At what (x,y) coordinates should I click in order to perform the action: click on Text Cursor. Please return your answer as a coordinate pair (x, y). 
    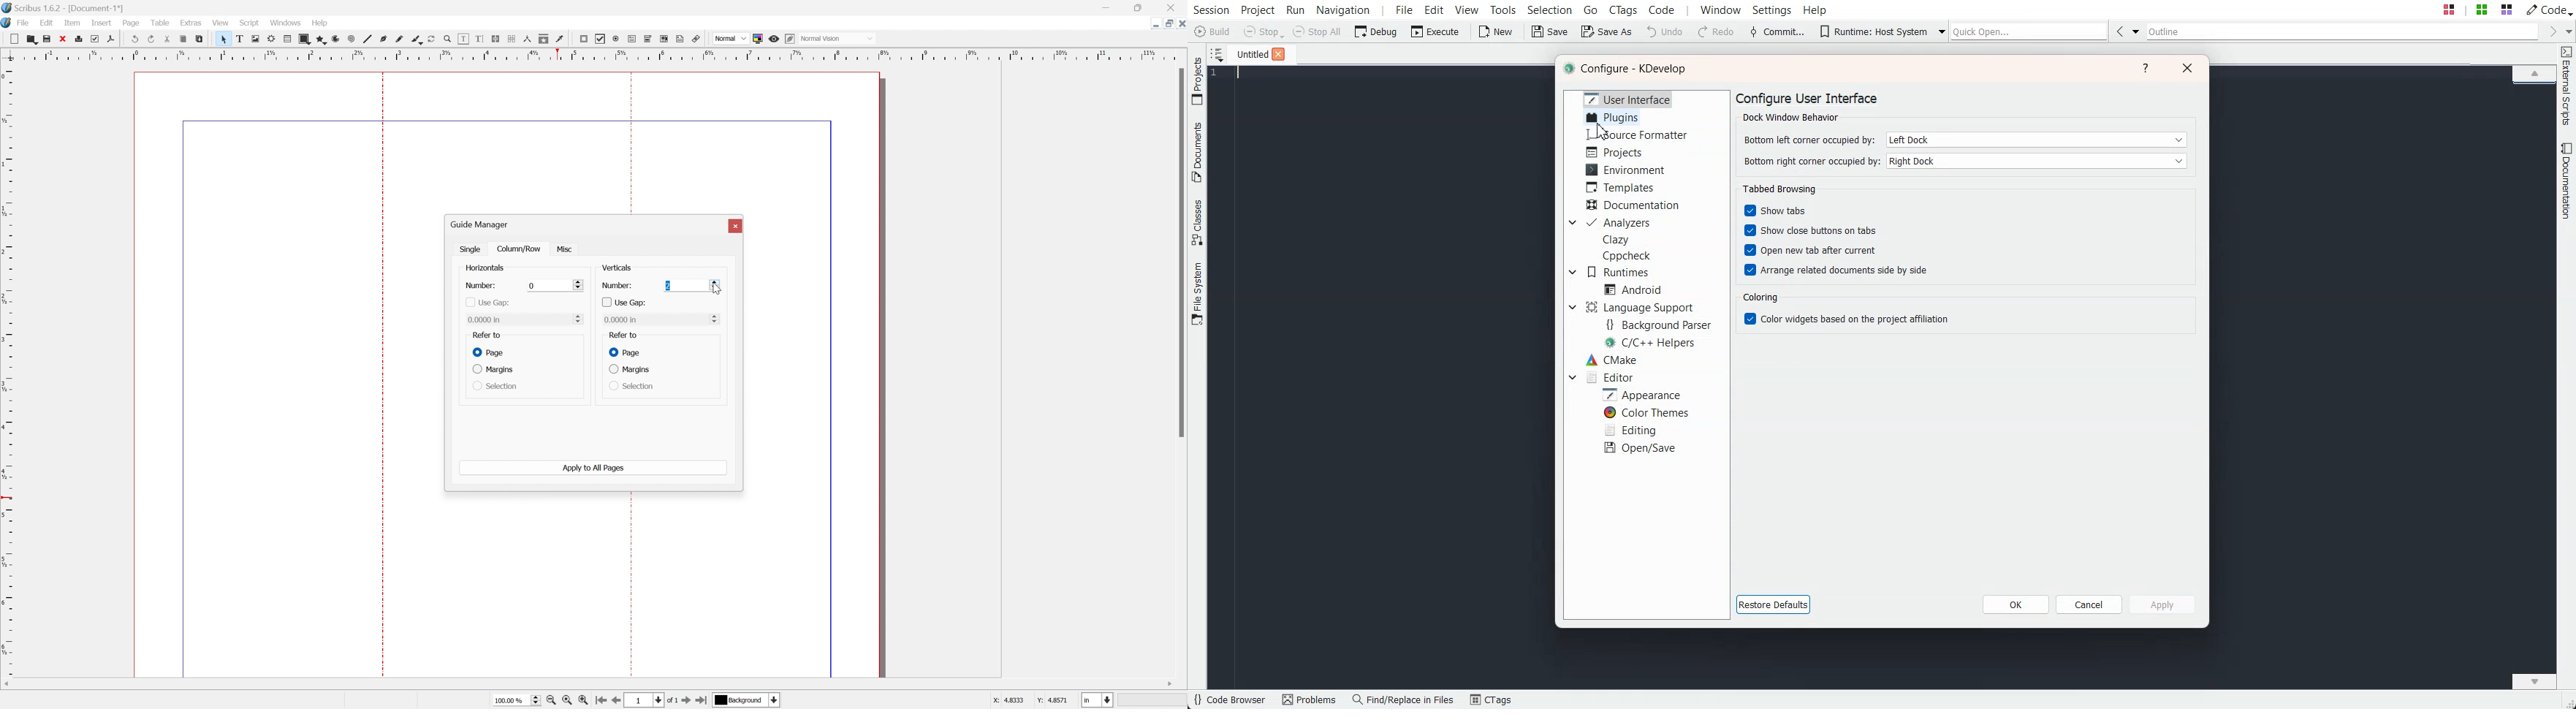
    Looking at the image, I should click on (1240, 73).